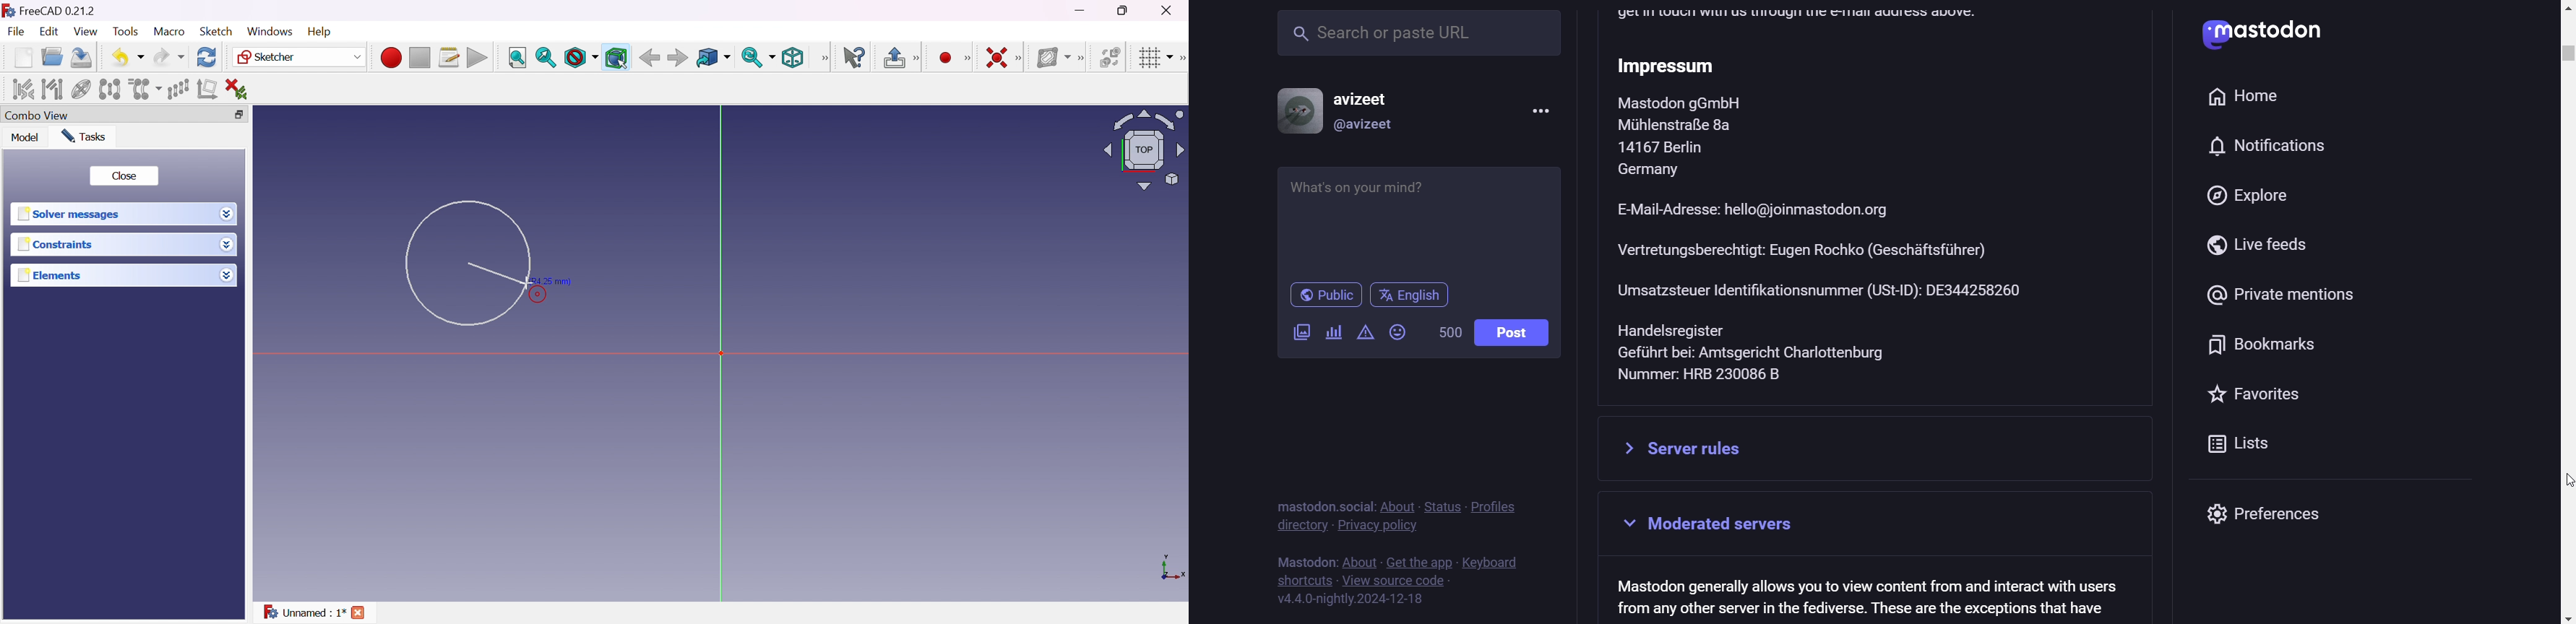 The image size is (2576, 644). I want to click on (R4.25mm), so click(551, 282).